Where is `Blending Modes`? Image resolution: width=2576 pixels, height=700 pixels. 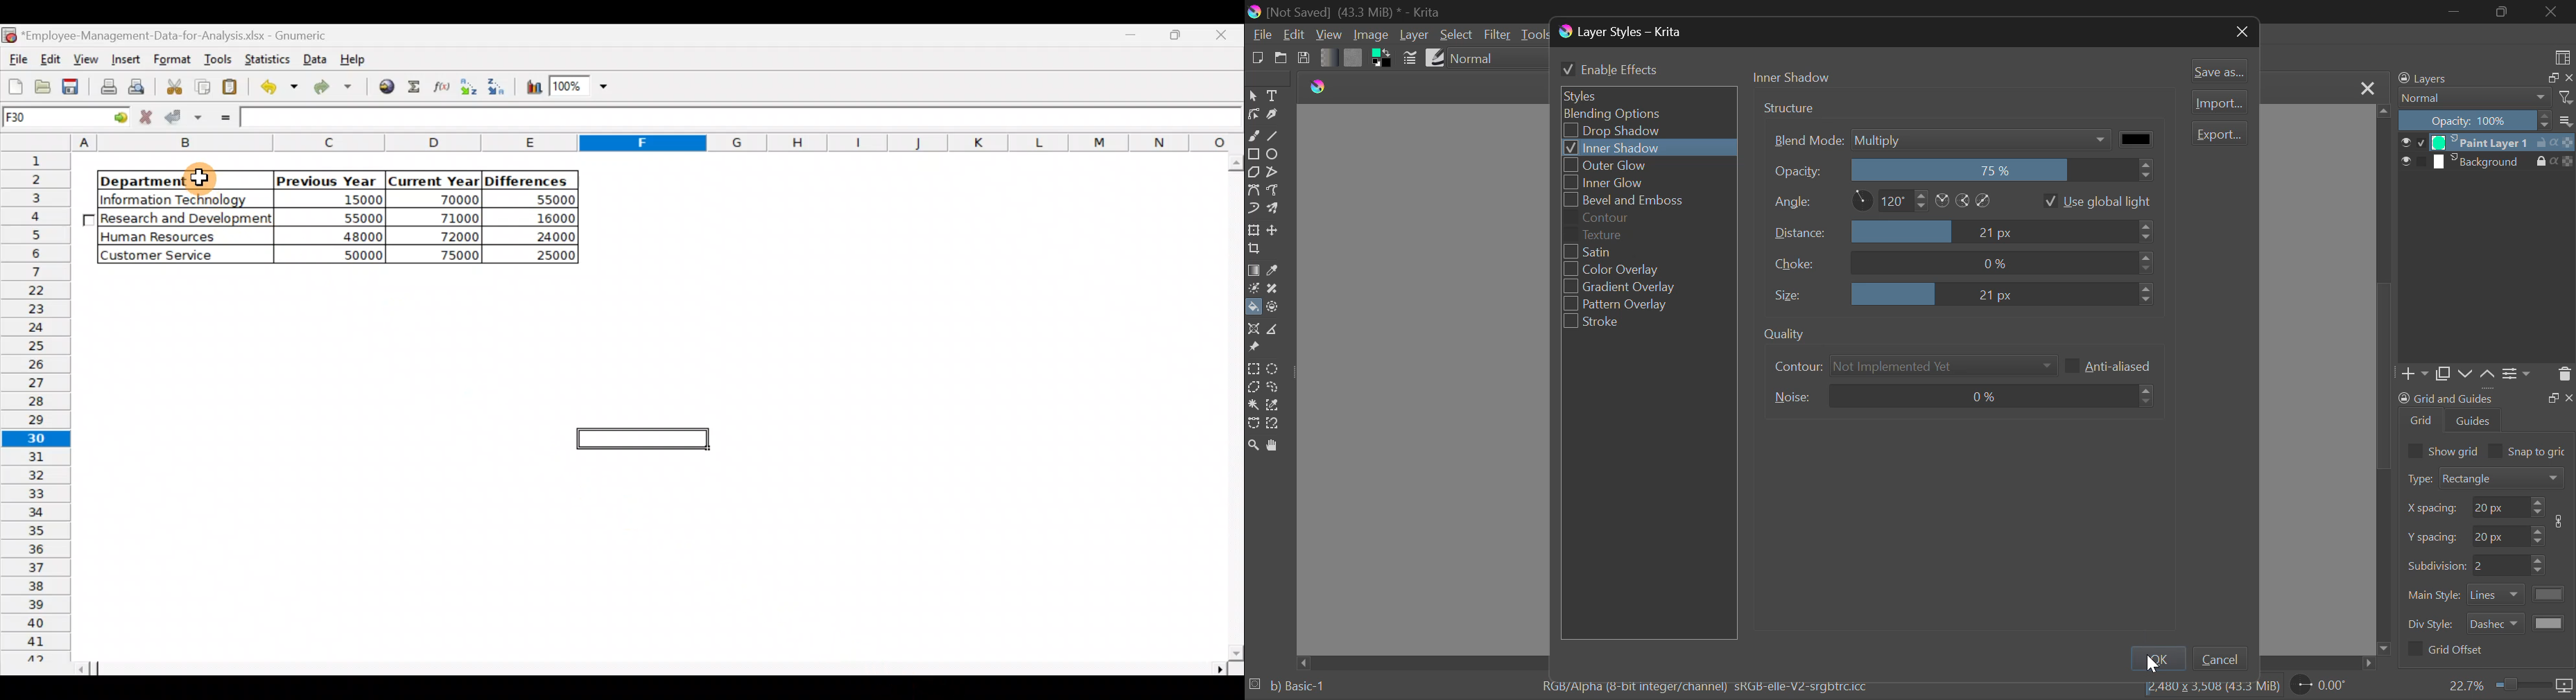 Blending Modes is located at coordinates (2485, 98).